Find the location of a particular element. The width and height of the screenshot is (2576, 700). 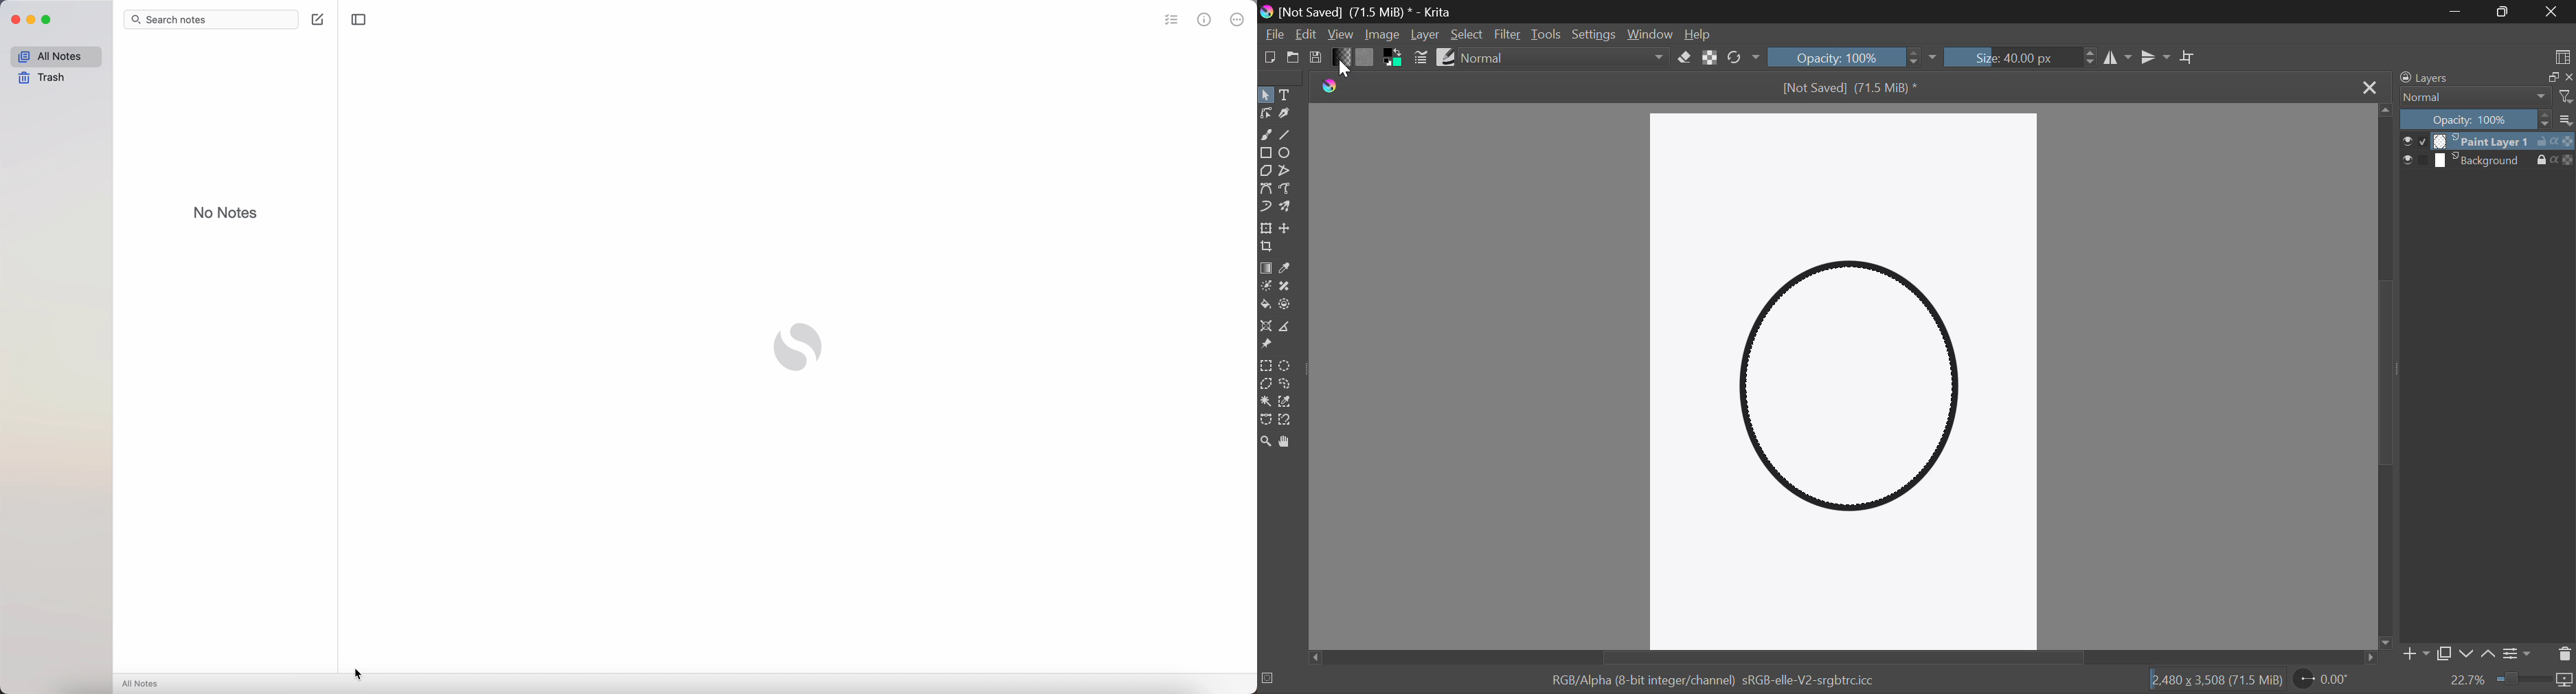

more options is located at coordinates (1237, 19).